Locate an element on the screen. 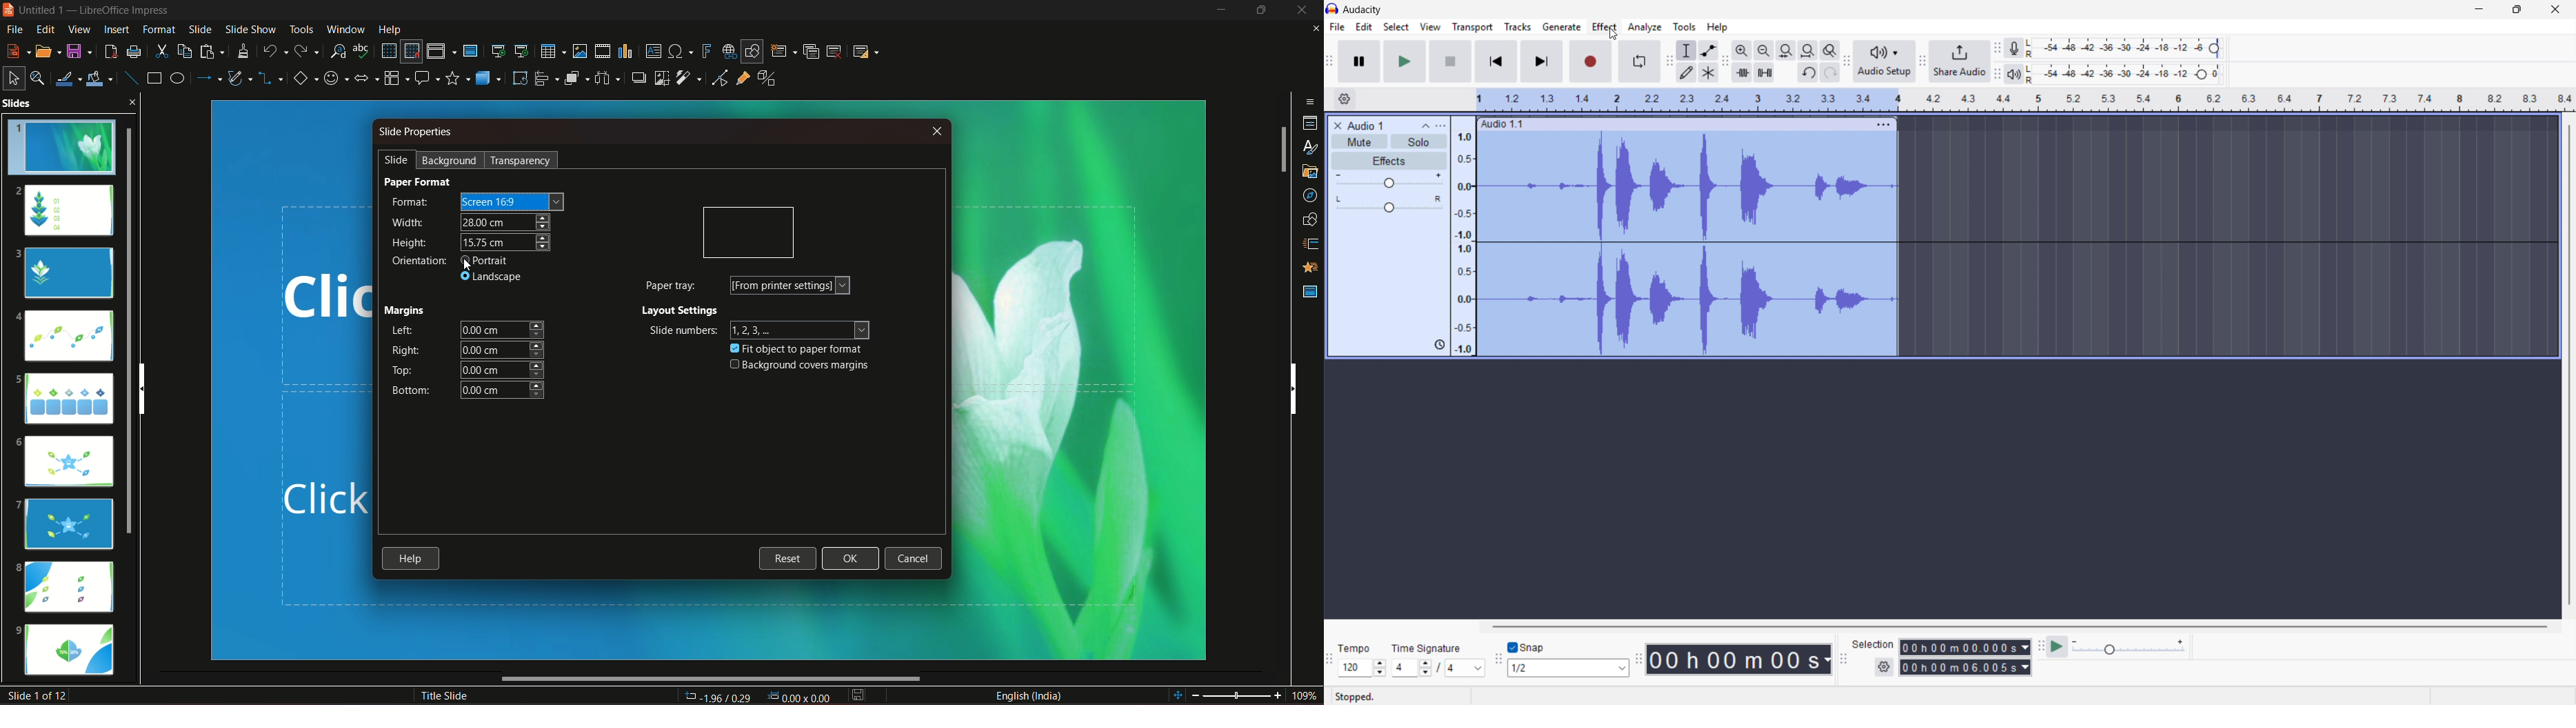  landscape is located at coordinates (493, 280).